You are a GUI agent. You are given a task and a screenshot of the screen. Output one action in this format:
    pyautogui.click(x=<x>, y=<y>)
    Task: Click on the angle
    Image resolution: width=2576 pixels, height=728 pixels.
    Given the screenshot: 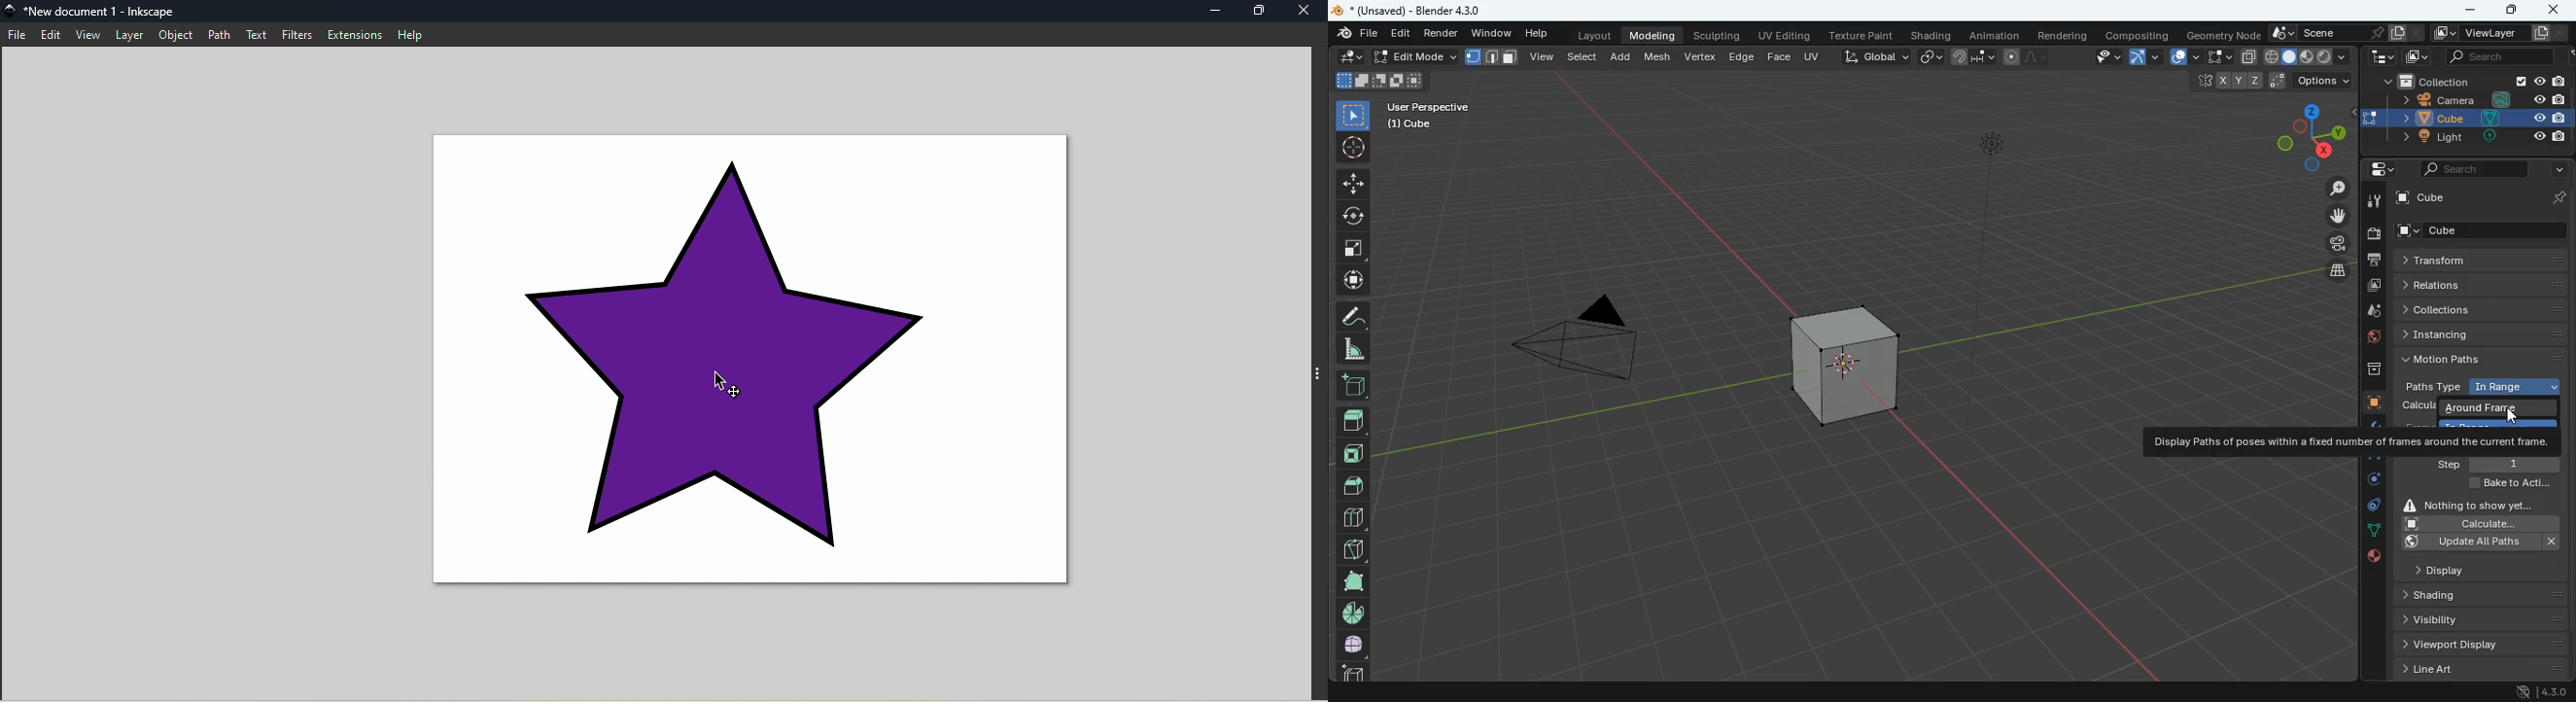 What is the action you would take?
    pyautogui.click(x=1356, y=348)
    